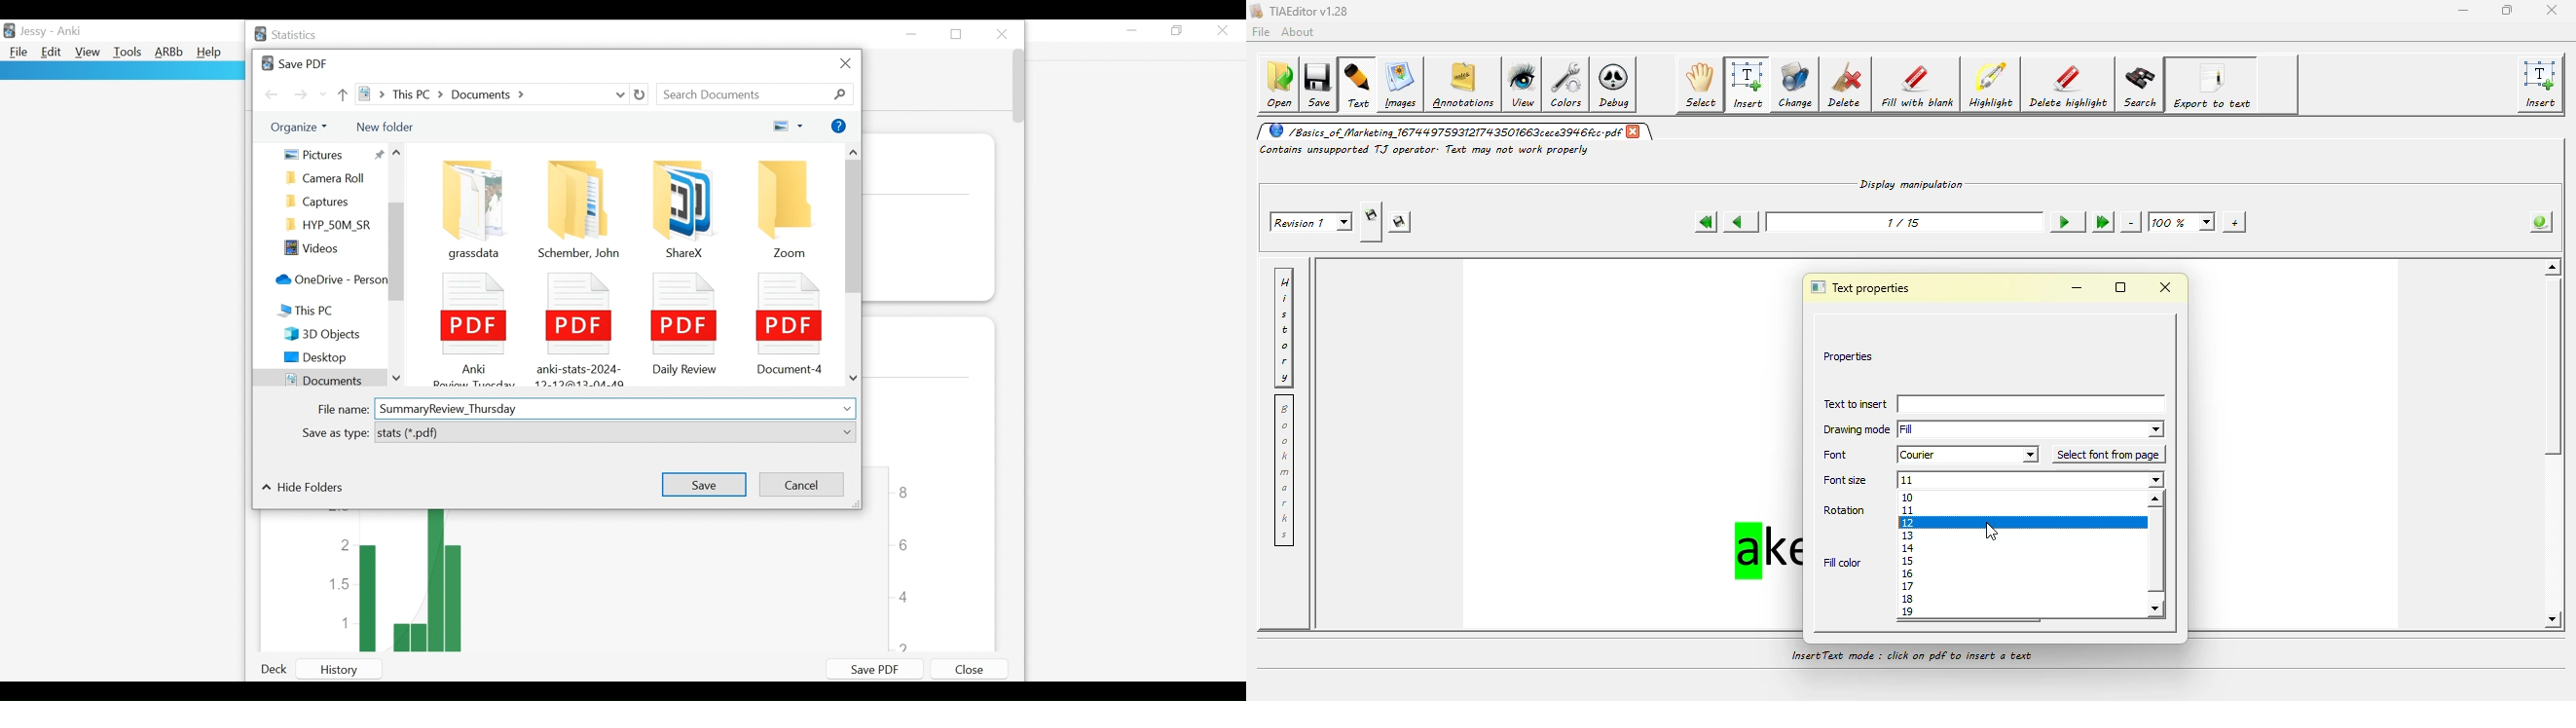 This screenshot has height=728, width=2576. What do you see at coordinates (1848, 511) in the screenshot?
I see `Rotation` at bounding box center [1848, 511].